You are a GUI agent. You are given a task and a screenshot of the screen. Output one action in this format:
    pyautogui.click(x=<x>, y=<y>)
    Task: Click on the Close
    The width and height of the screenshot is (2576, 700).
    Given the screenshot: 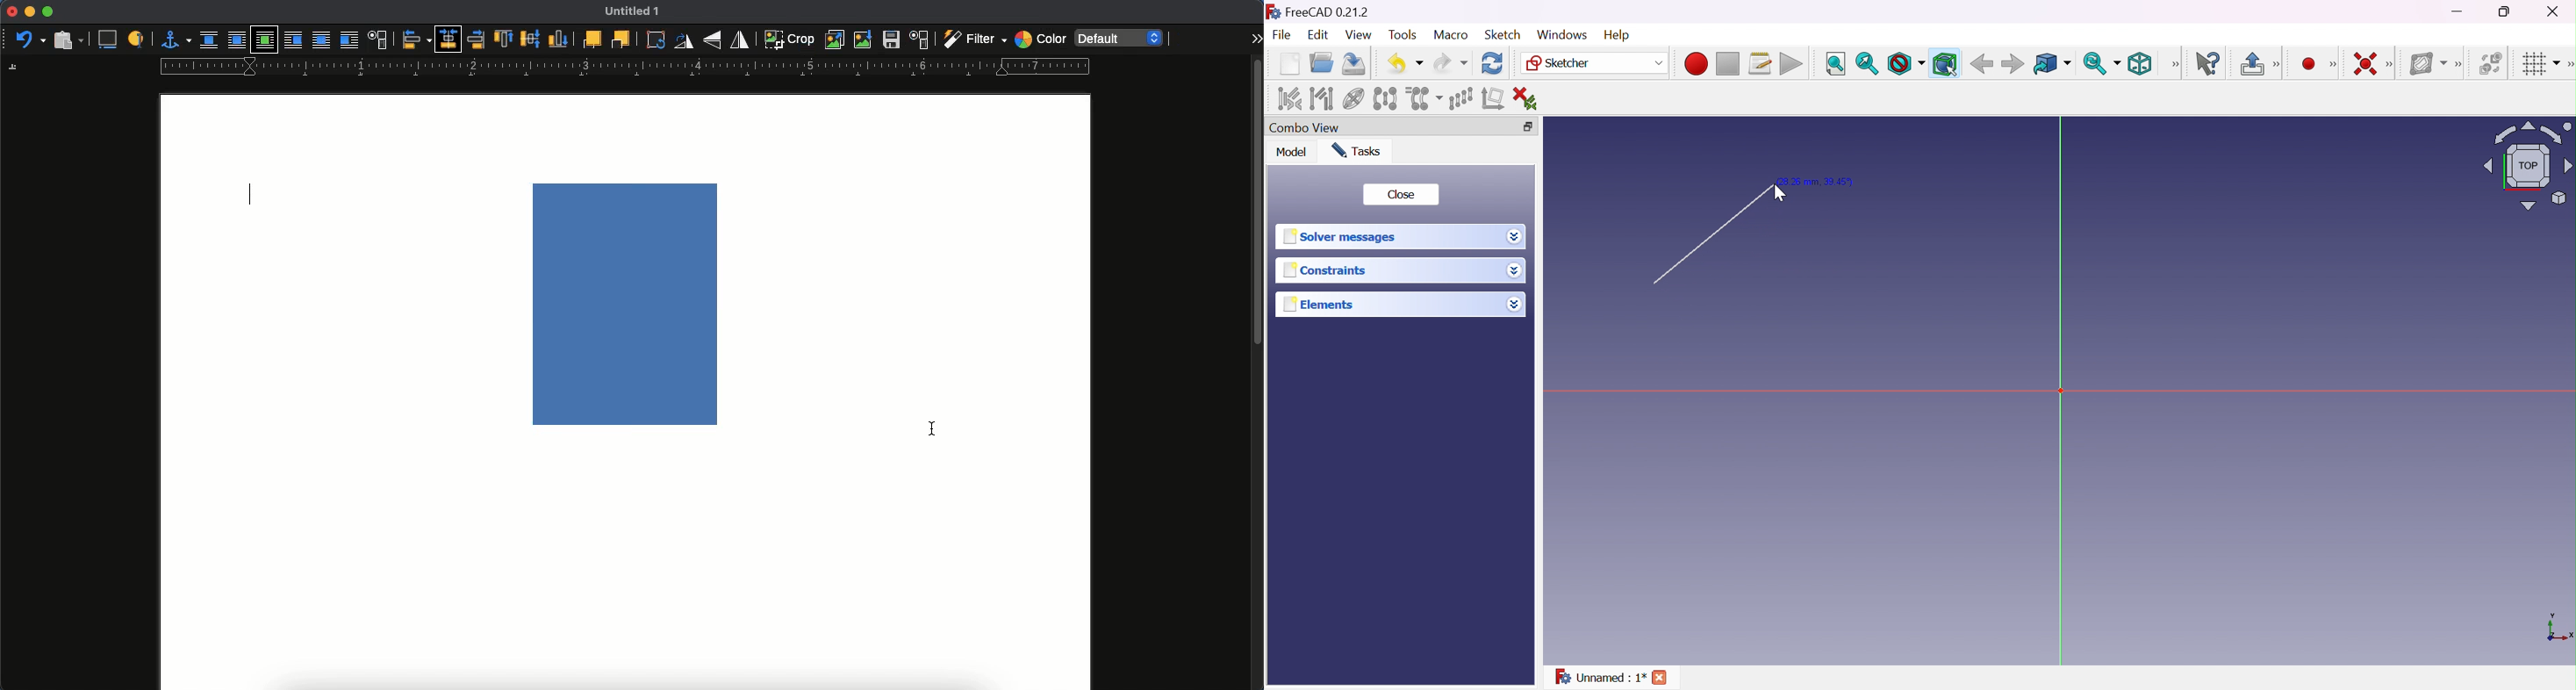 What is the action you would take?
    pyautogui.click(x=1403, y=195)
    